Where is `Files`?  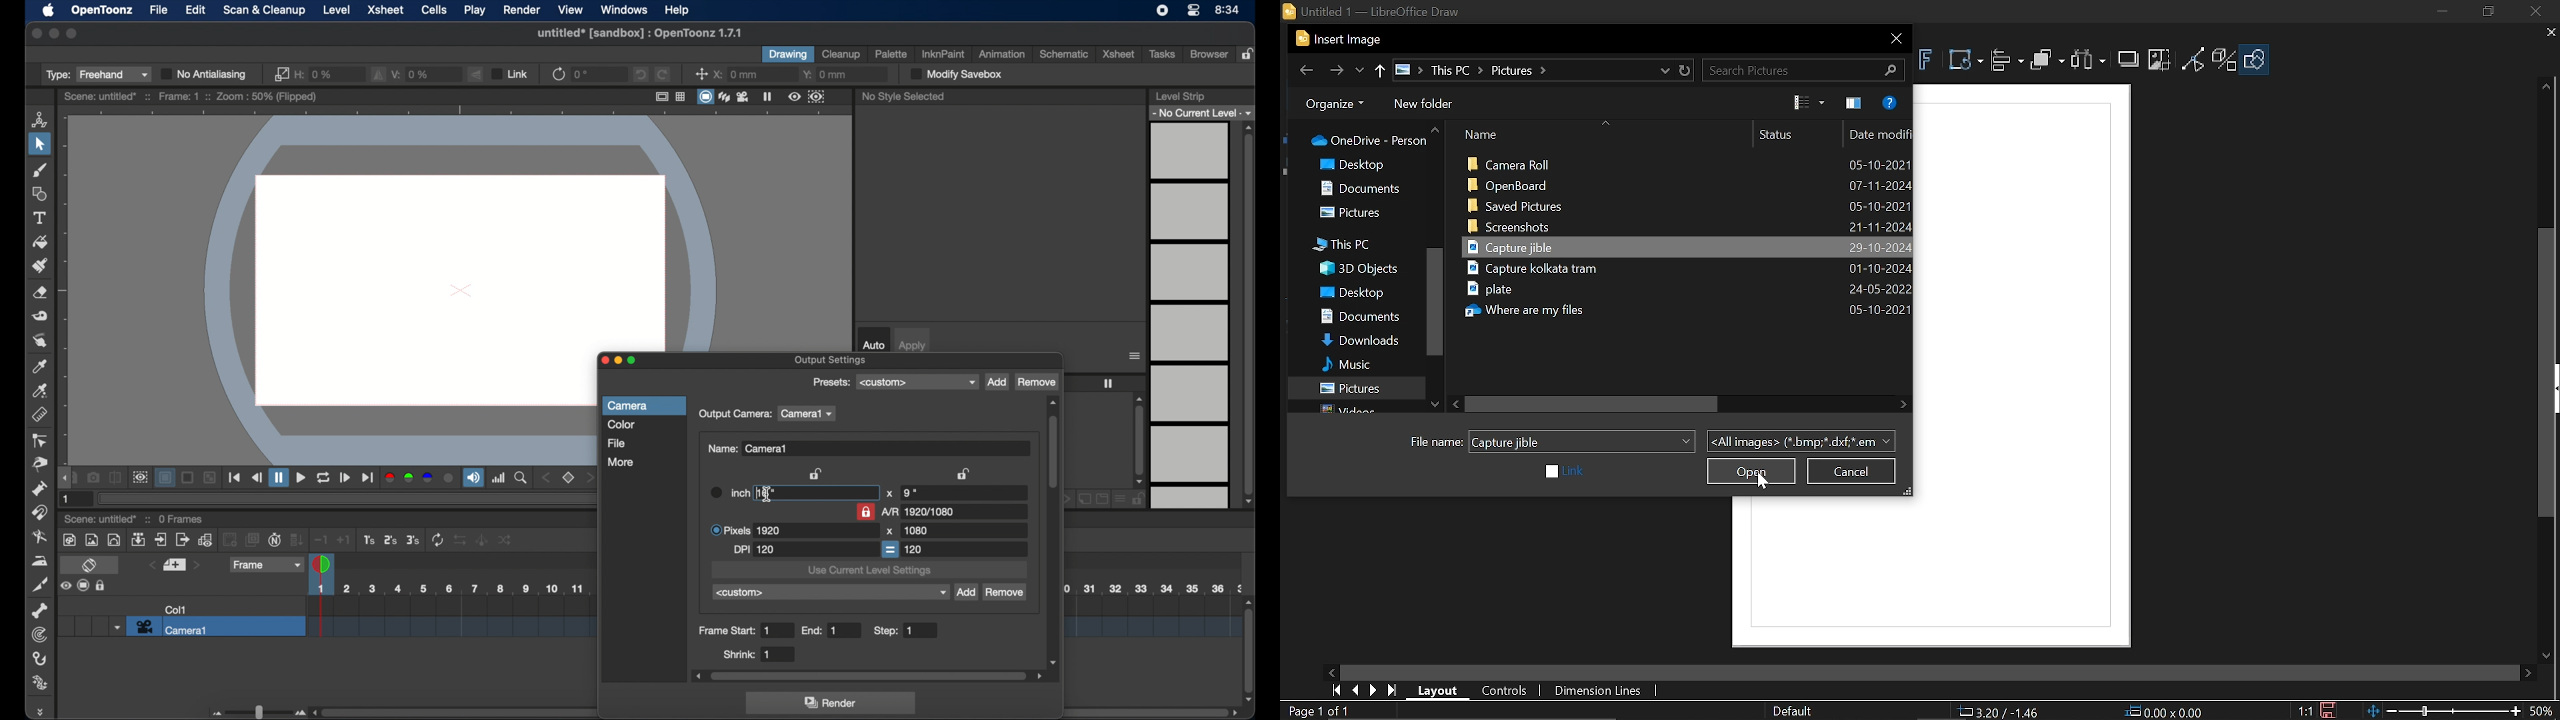
Files is located at coordinates (1686, 247).